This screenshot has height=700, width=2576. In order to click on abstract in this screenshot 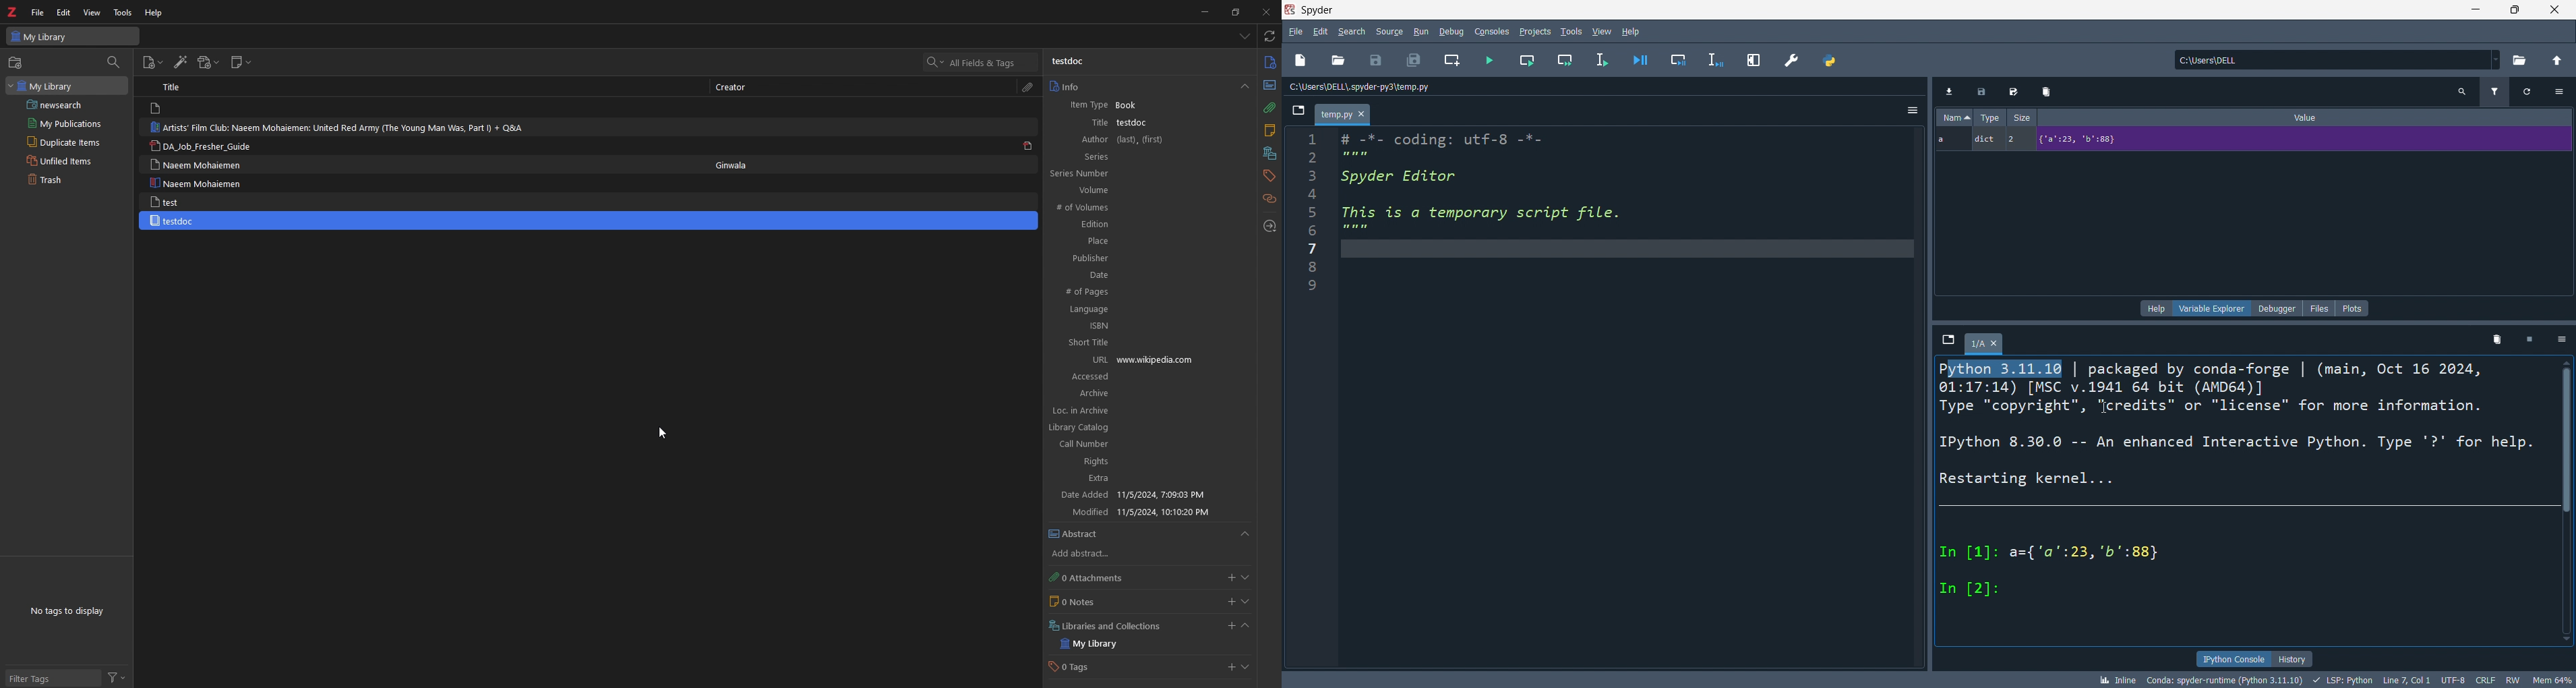, I will do `click(1268, 85)`.